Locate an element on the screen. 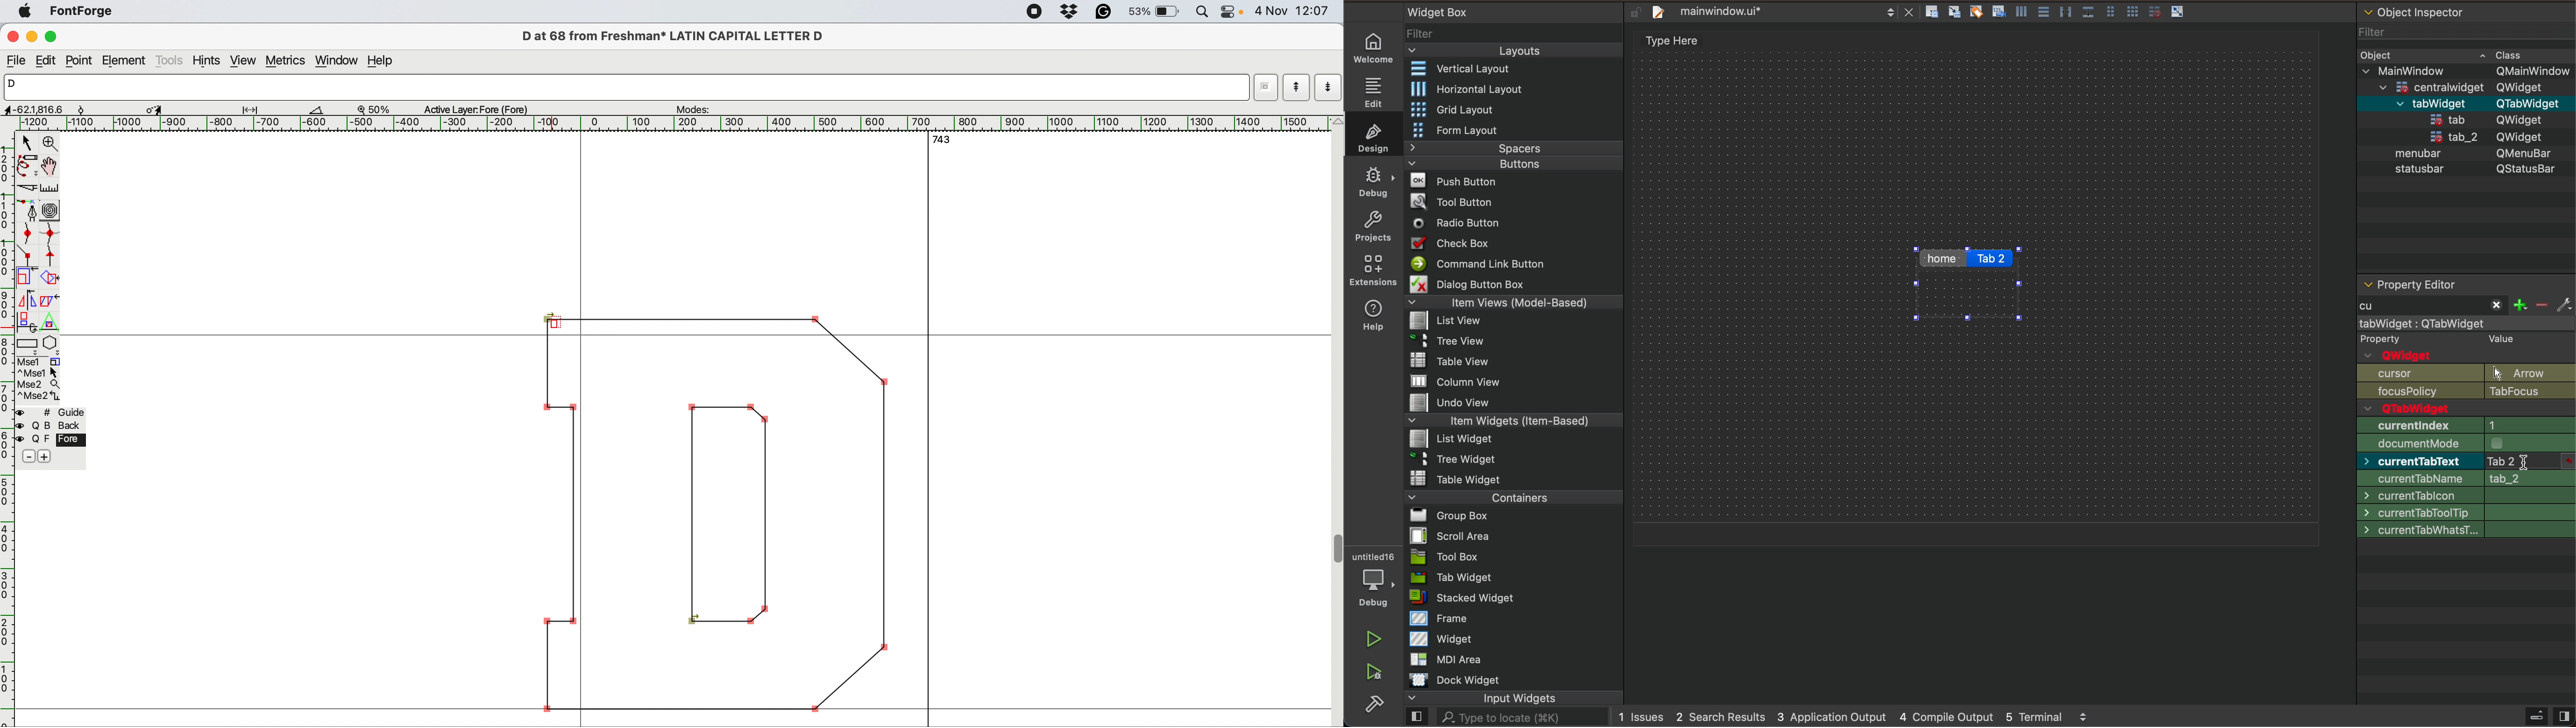   is located at coordinates (2466, 477).